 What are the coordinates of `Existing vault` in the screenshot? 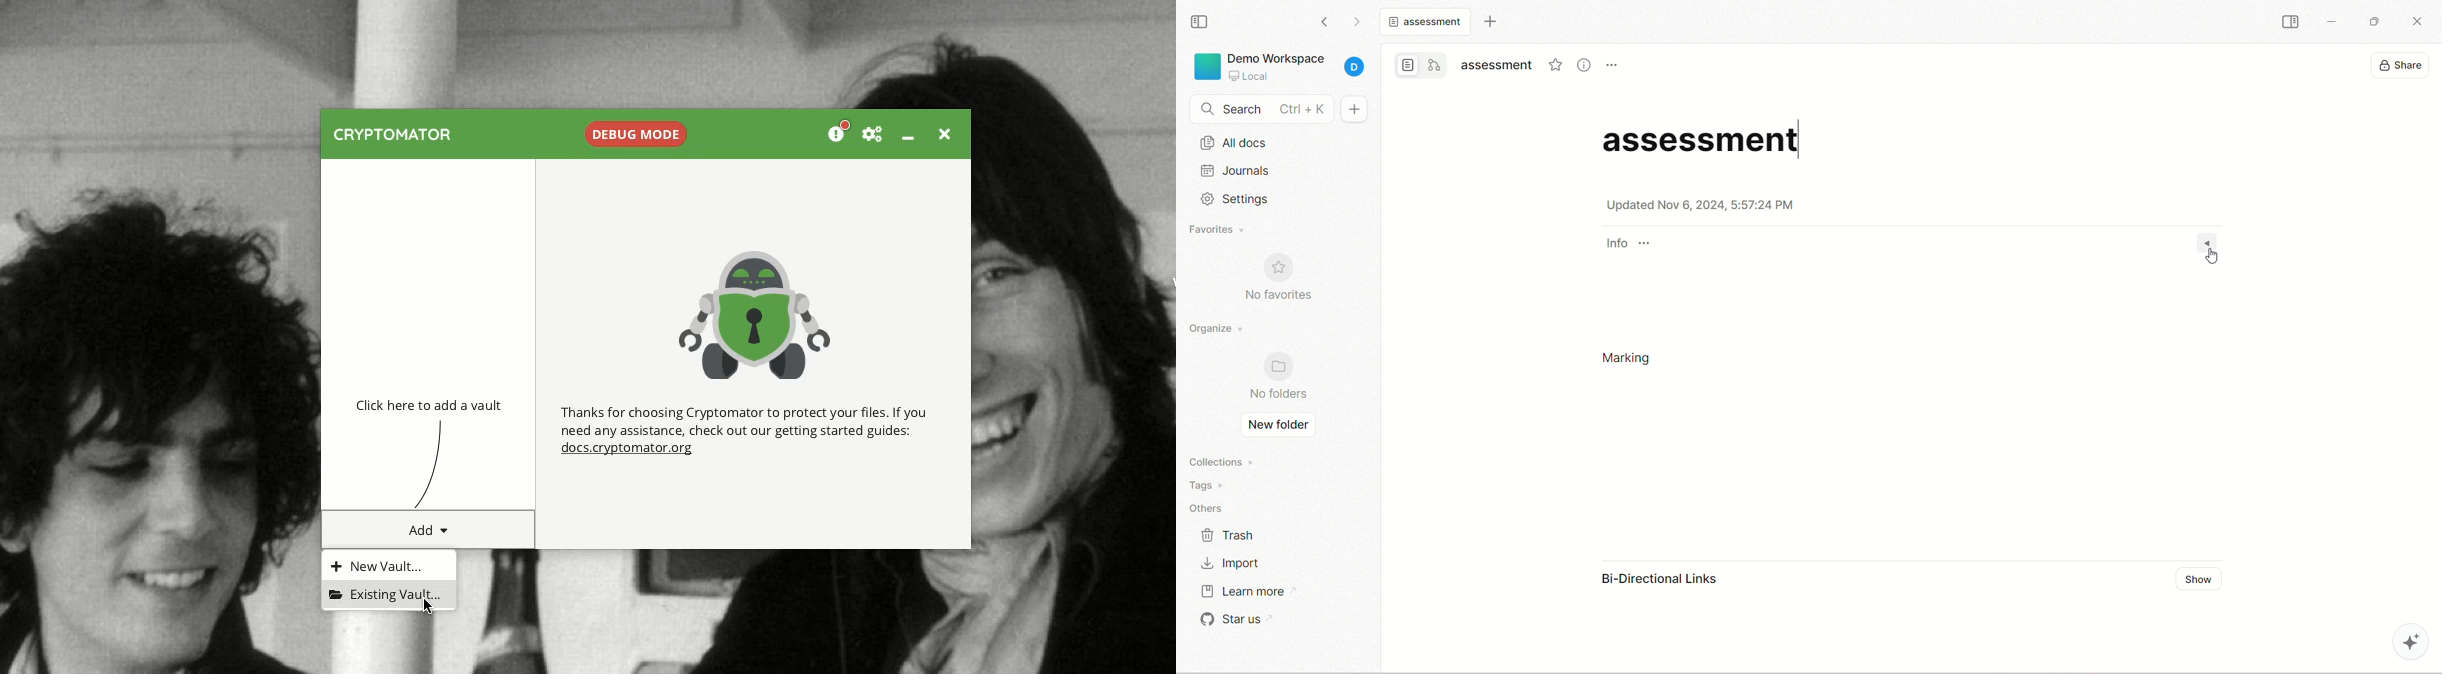 It's located at (386, 592).